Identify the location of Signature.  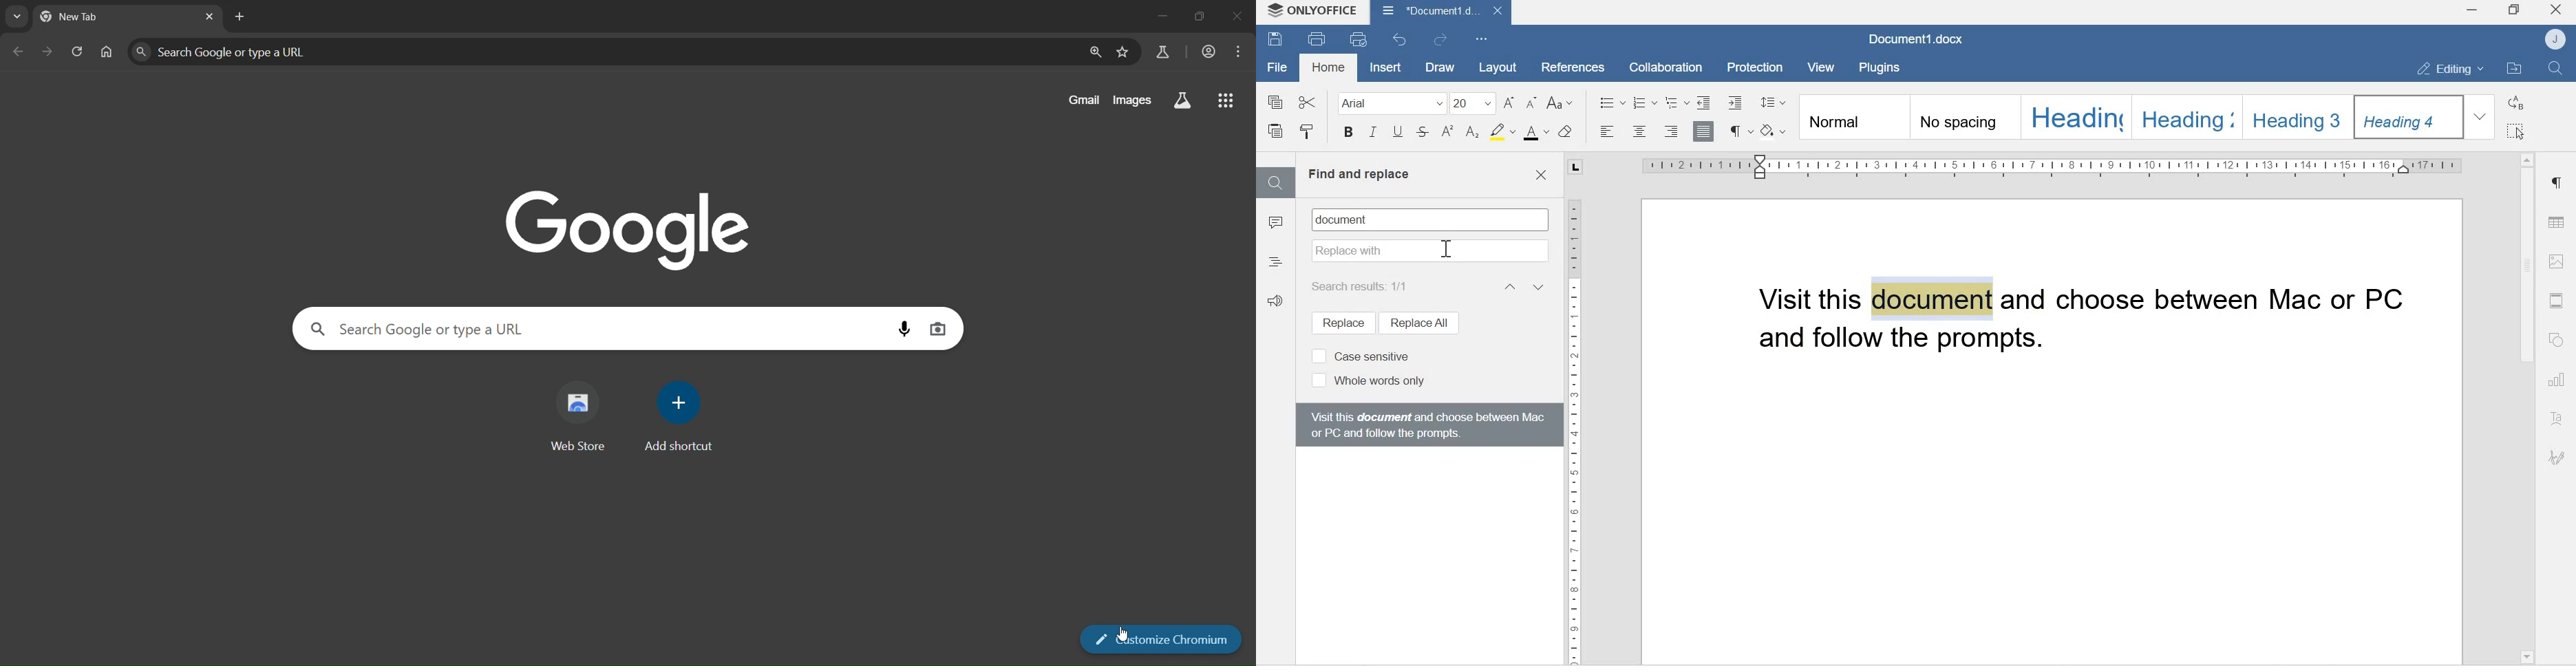
(2557, 458).